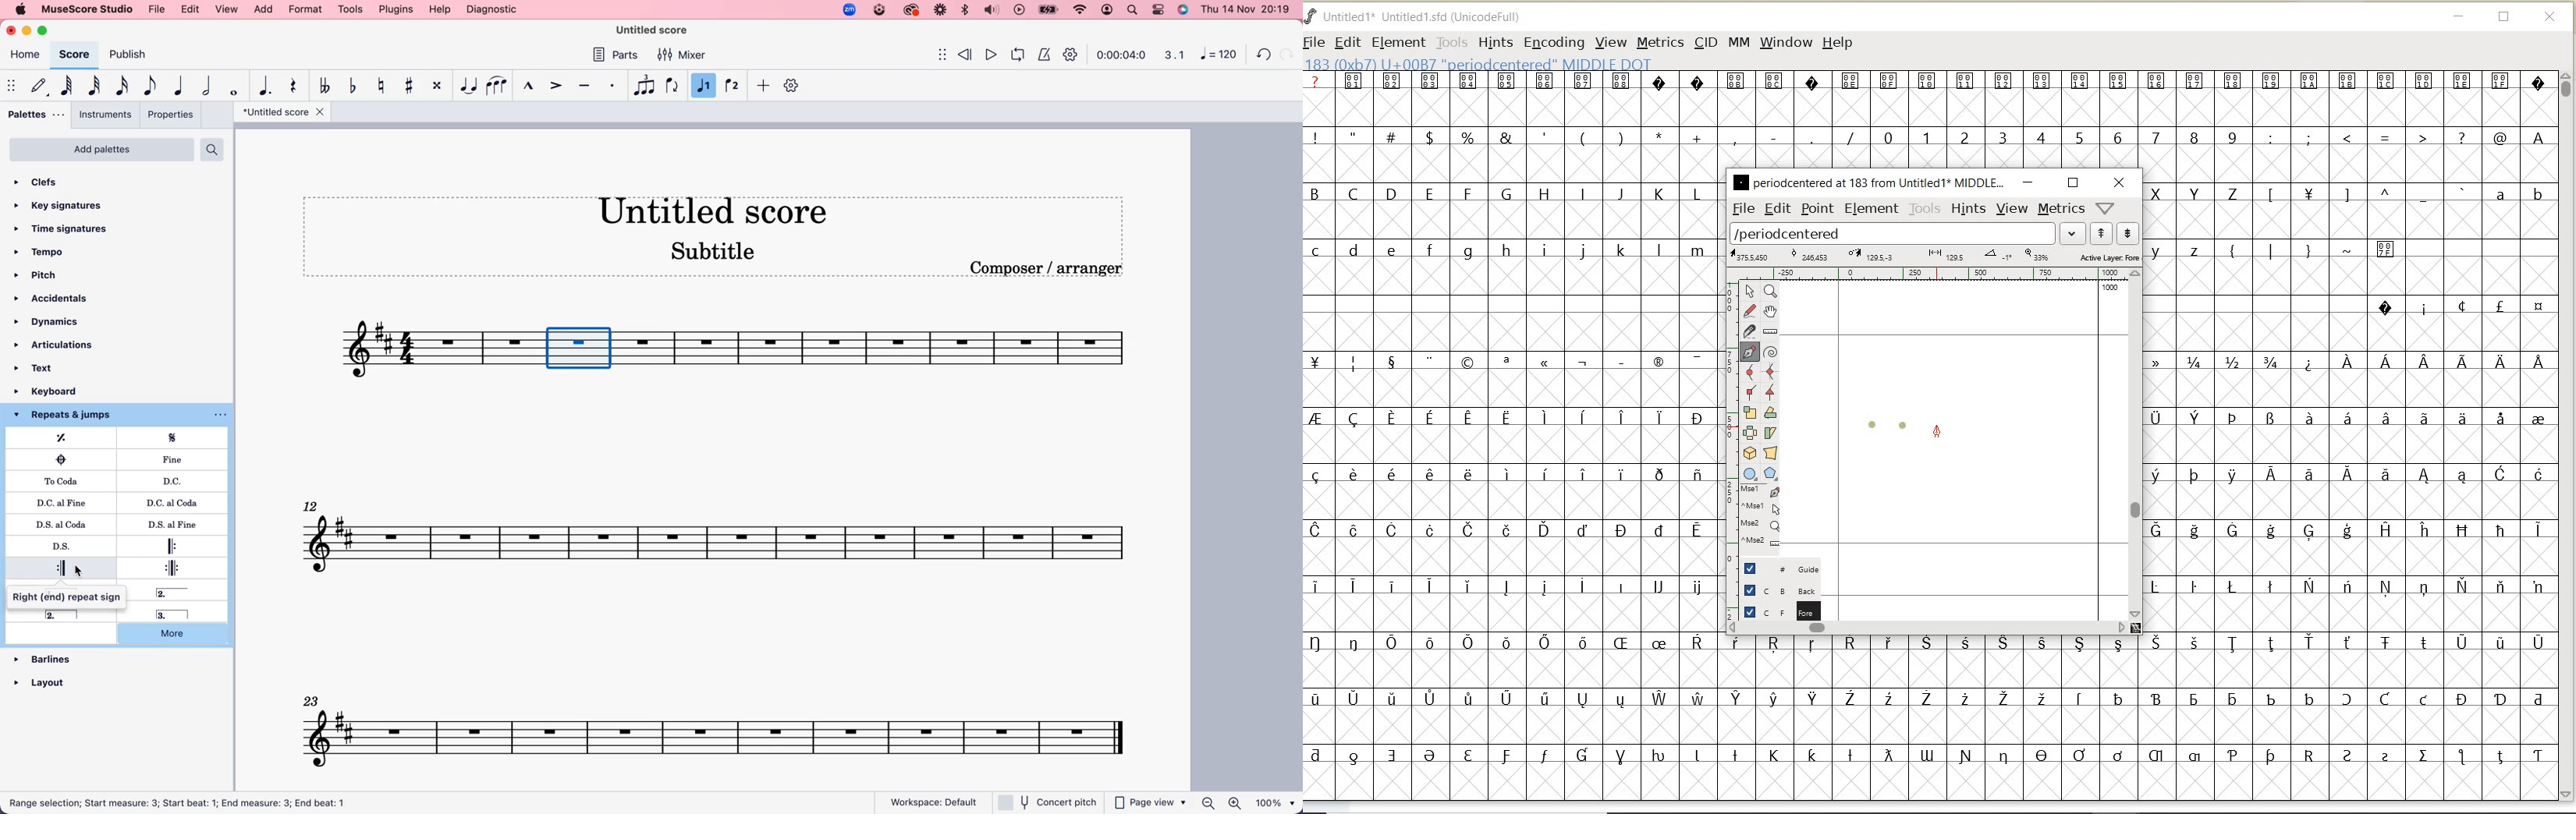 Image resolution: width=2576 pixels, height=840 pixels. Describe the element at coordinates (50, 651) in the screenshot. I see `»  Barlines` at that location.